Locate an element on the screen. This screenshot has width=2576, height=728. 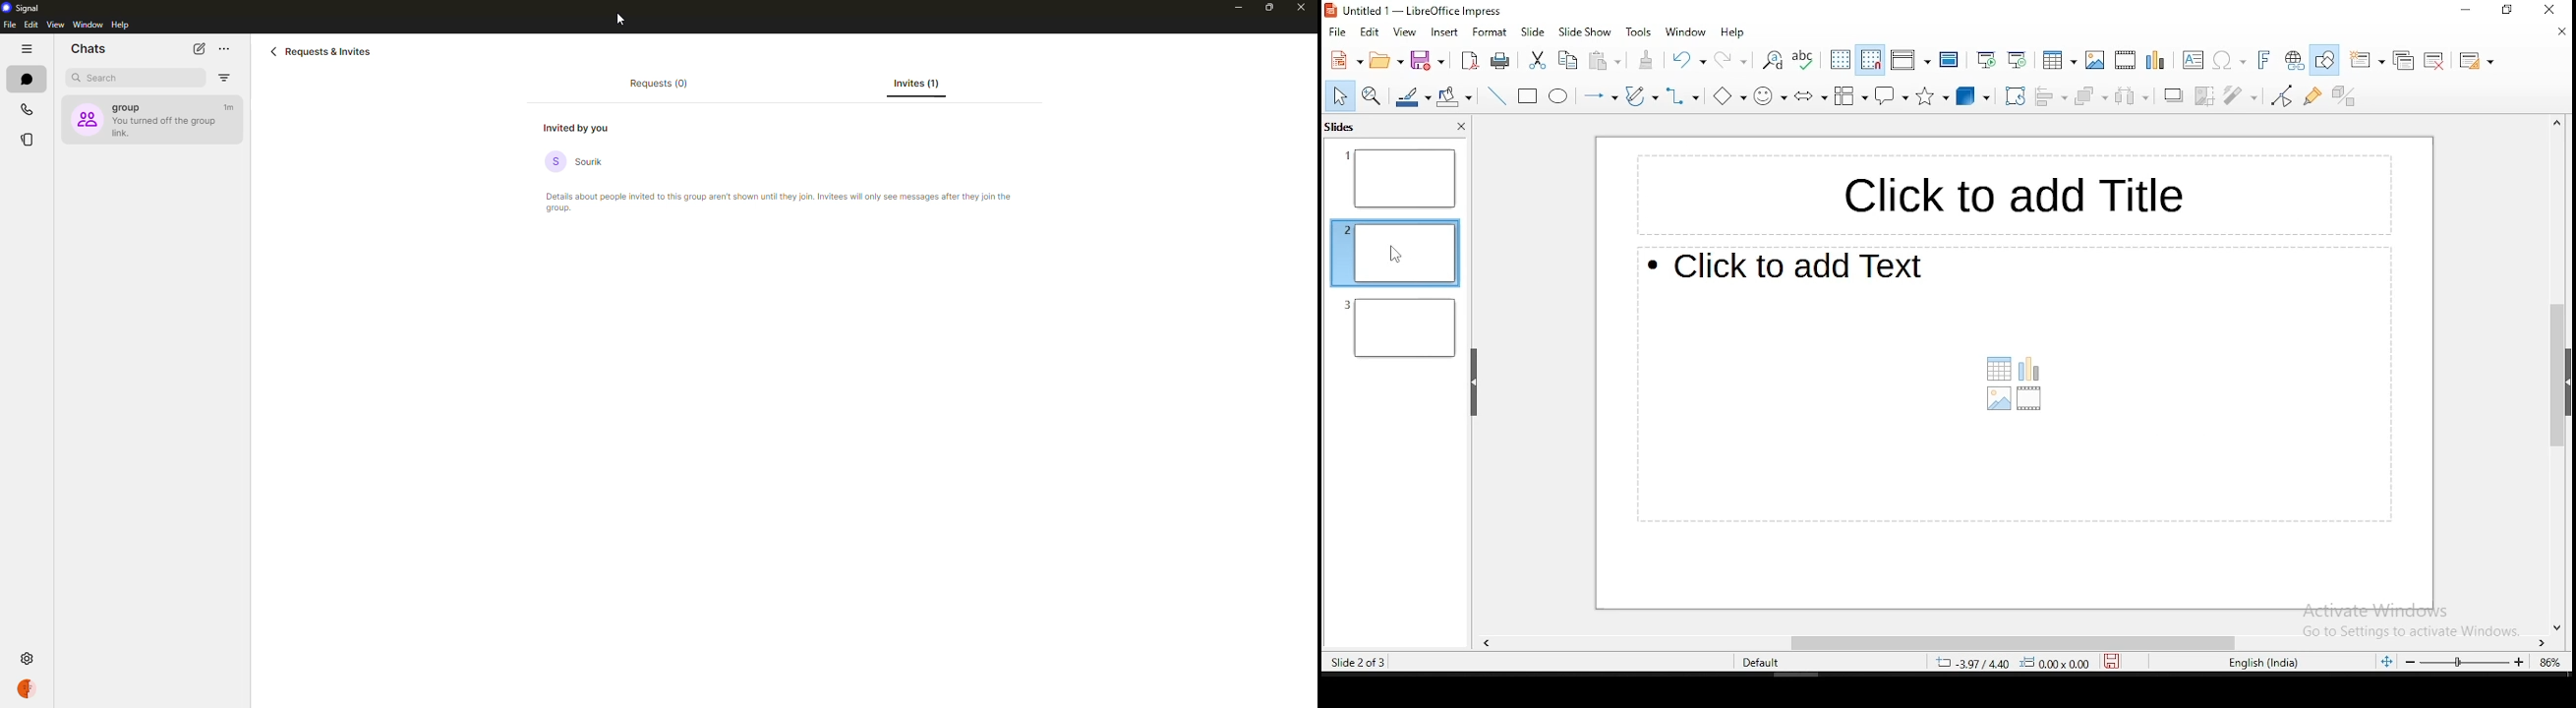
zoom and pan is located at coordinates (1372, 95).